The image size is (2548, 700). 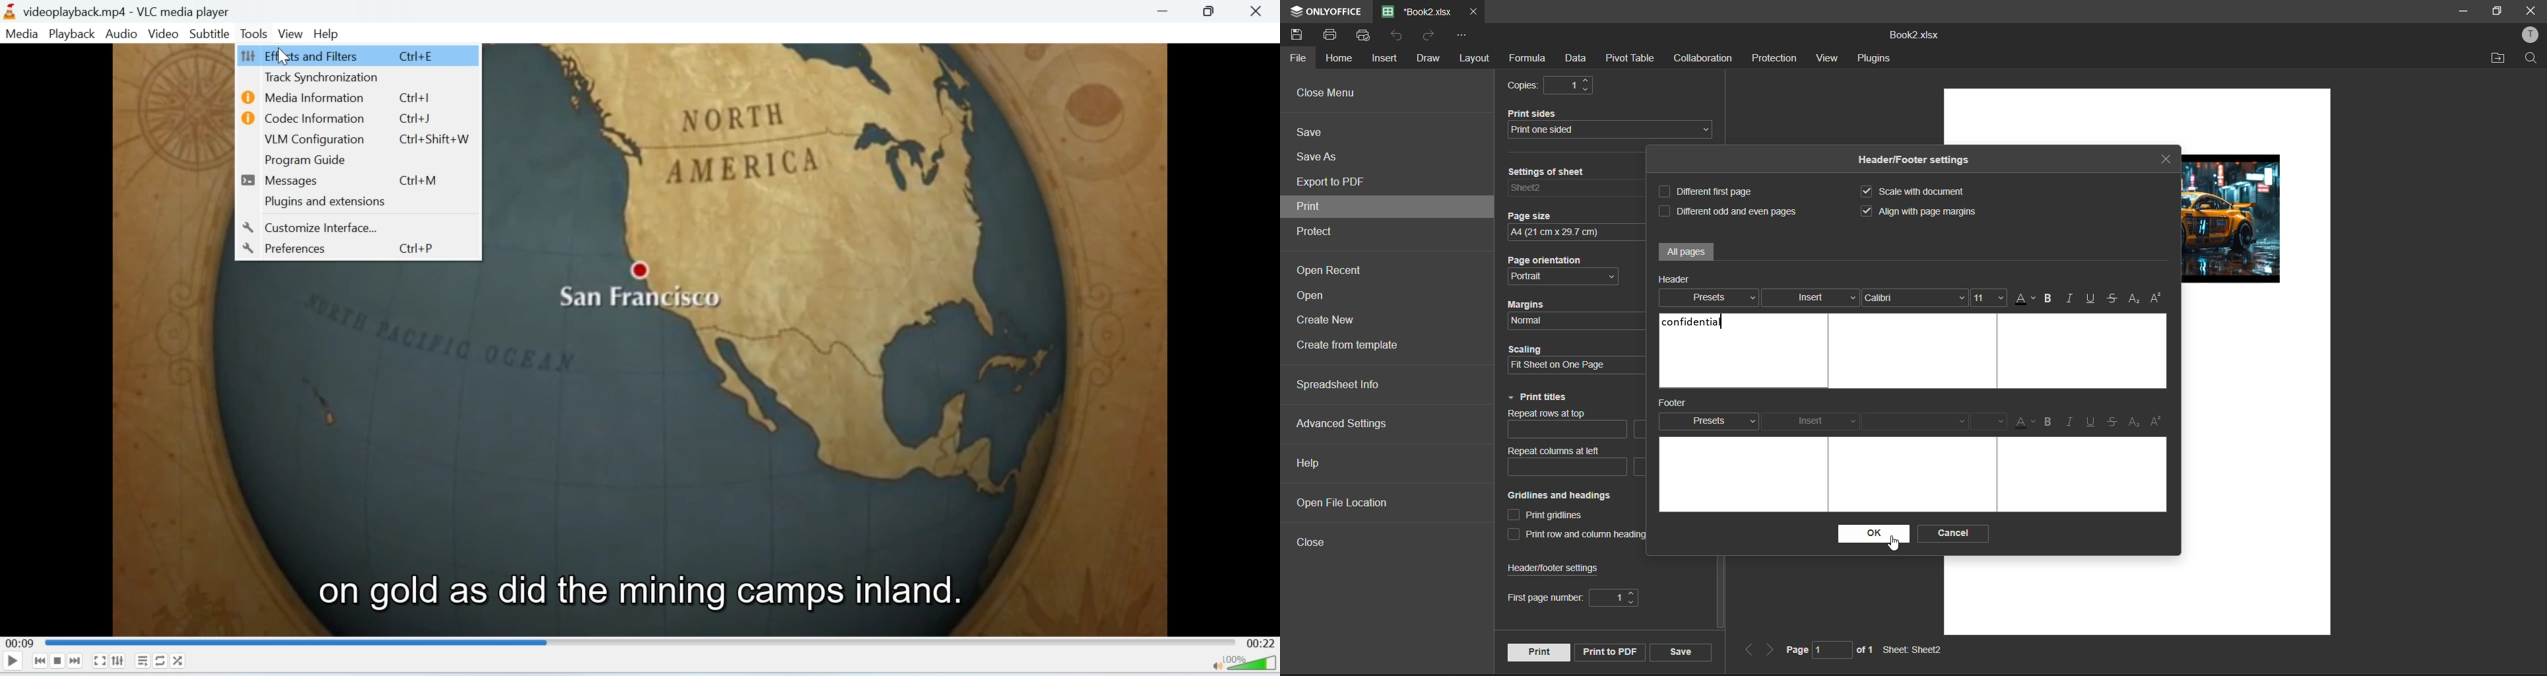 I want to click on Media, so click(x=22, y=34).